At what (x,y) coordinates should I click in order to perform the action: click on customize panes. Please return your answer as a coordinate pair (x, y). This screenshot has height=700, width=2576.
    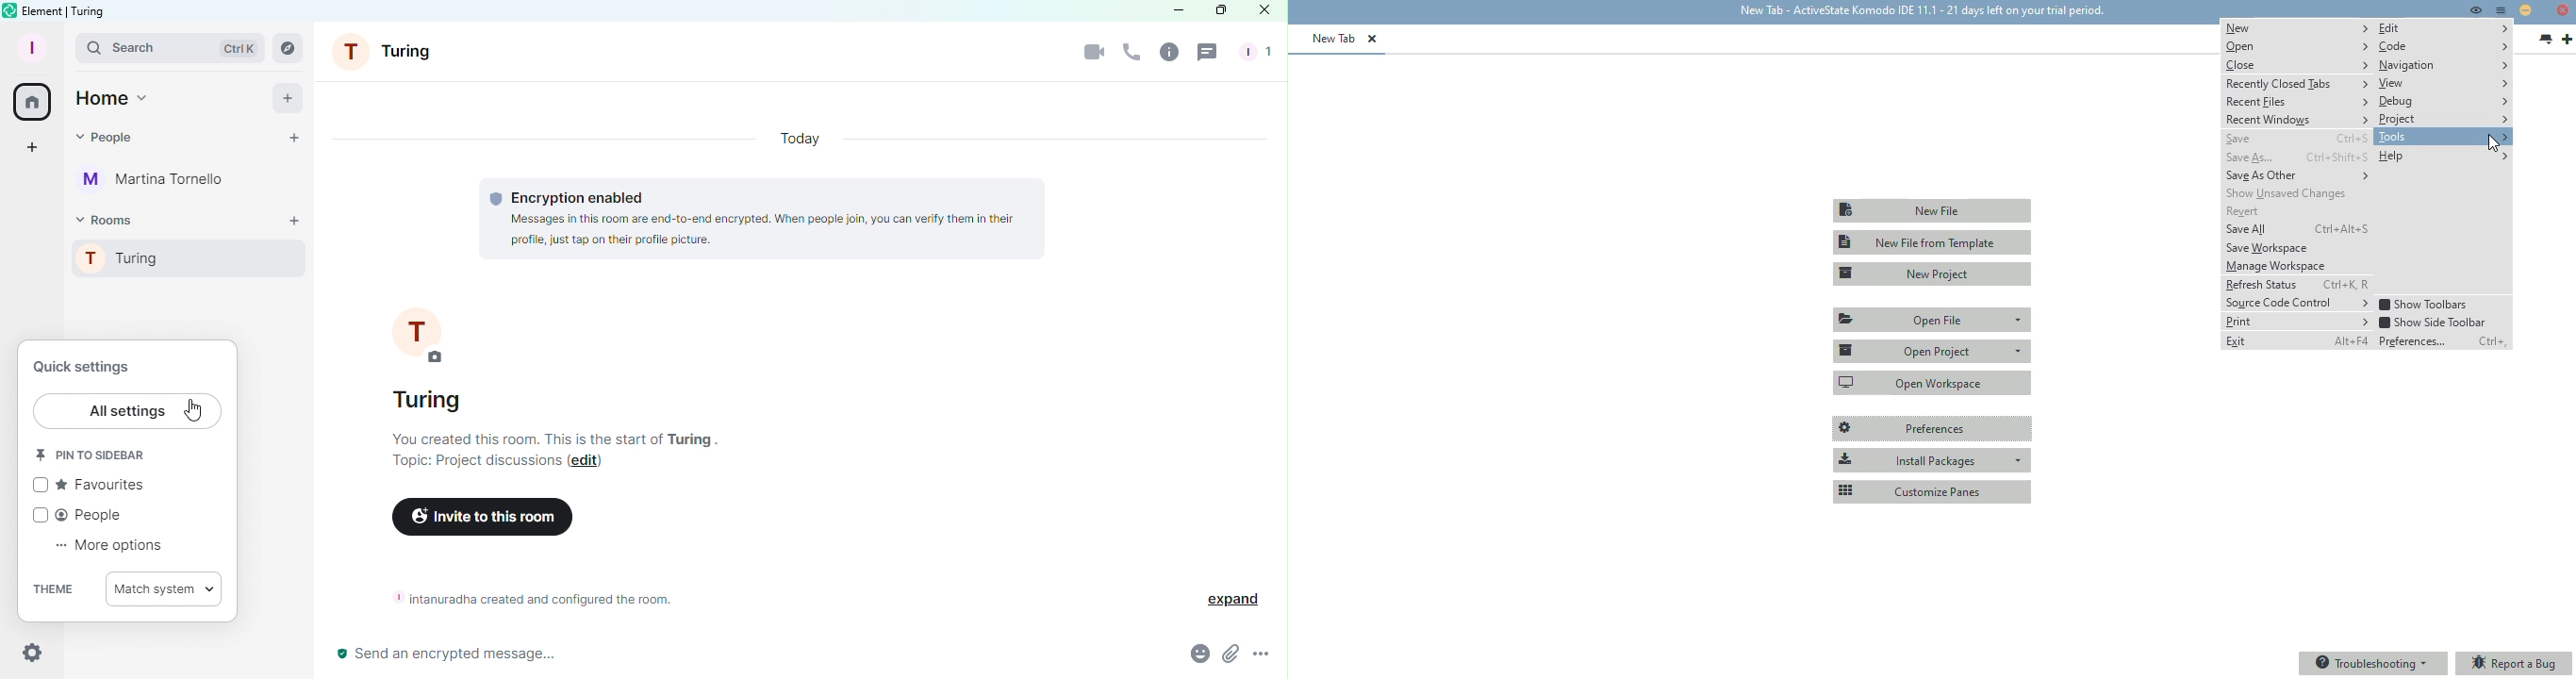
    Looking at the image, I should click on (1932, 490).